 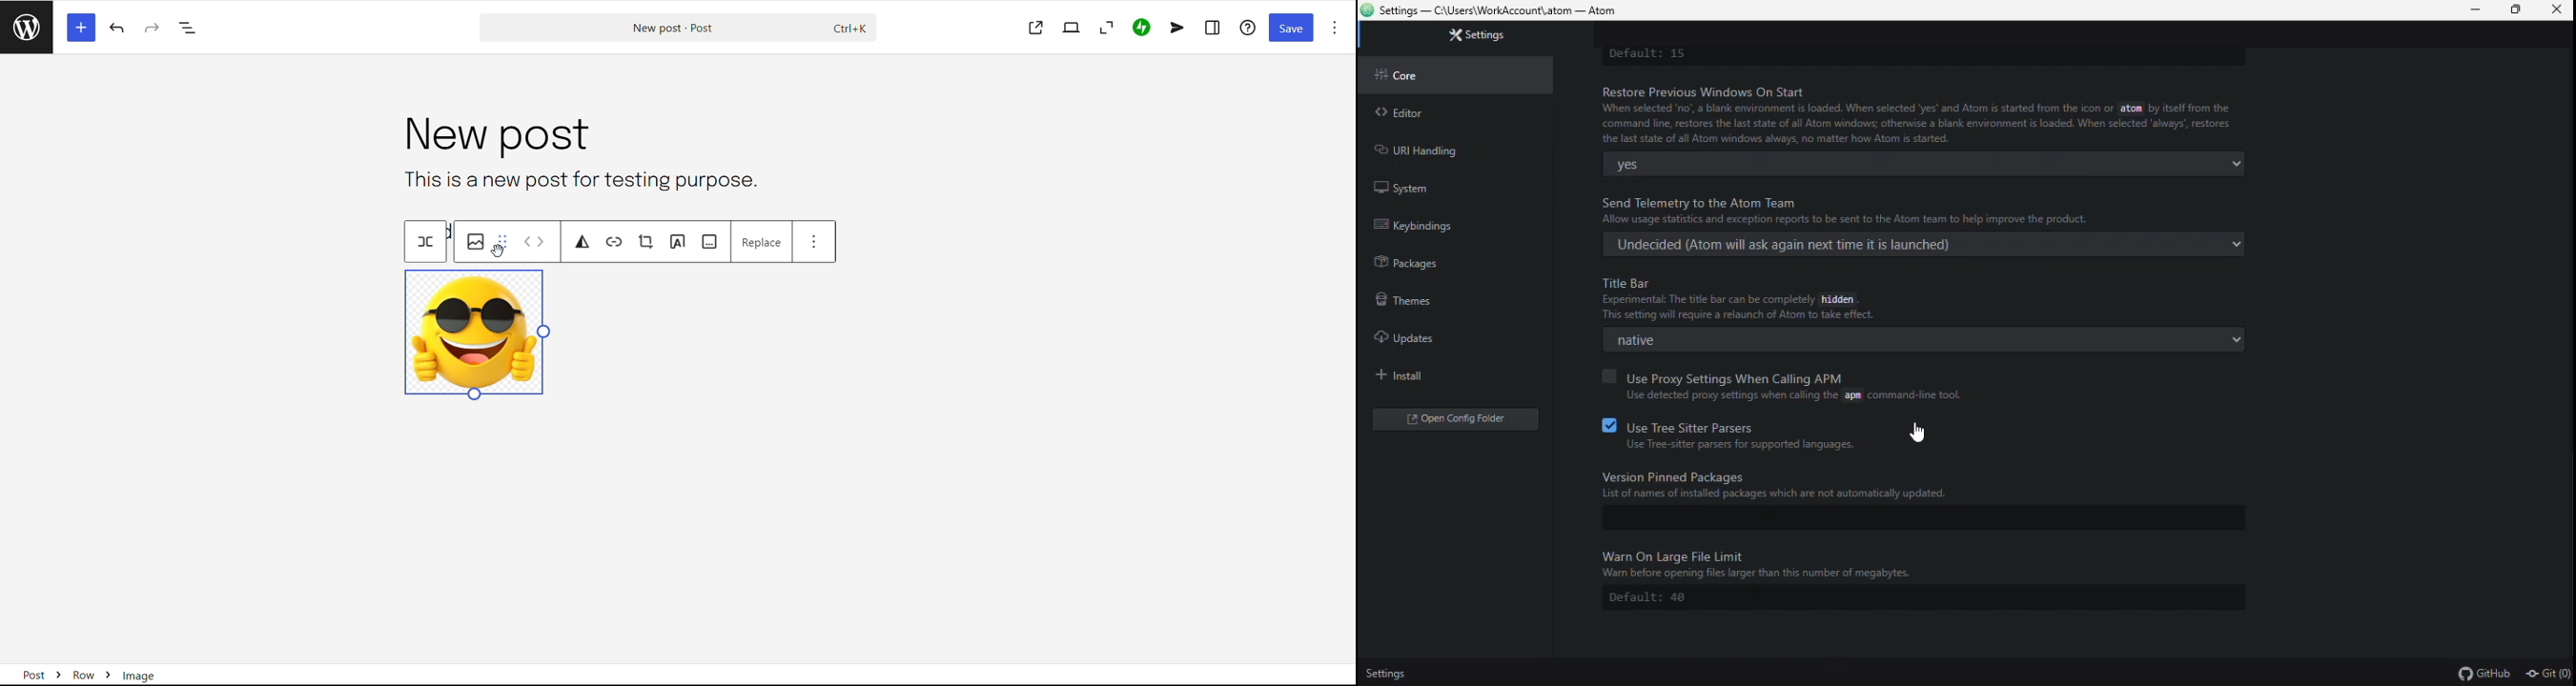 I want to click on move left or right, so click(x=535, y=241).